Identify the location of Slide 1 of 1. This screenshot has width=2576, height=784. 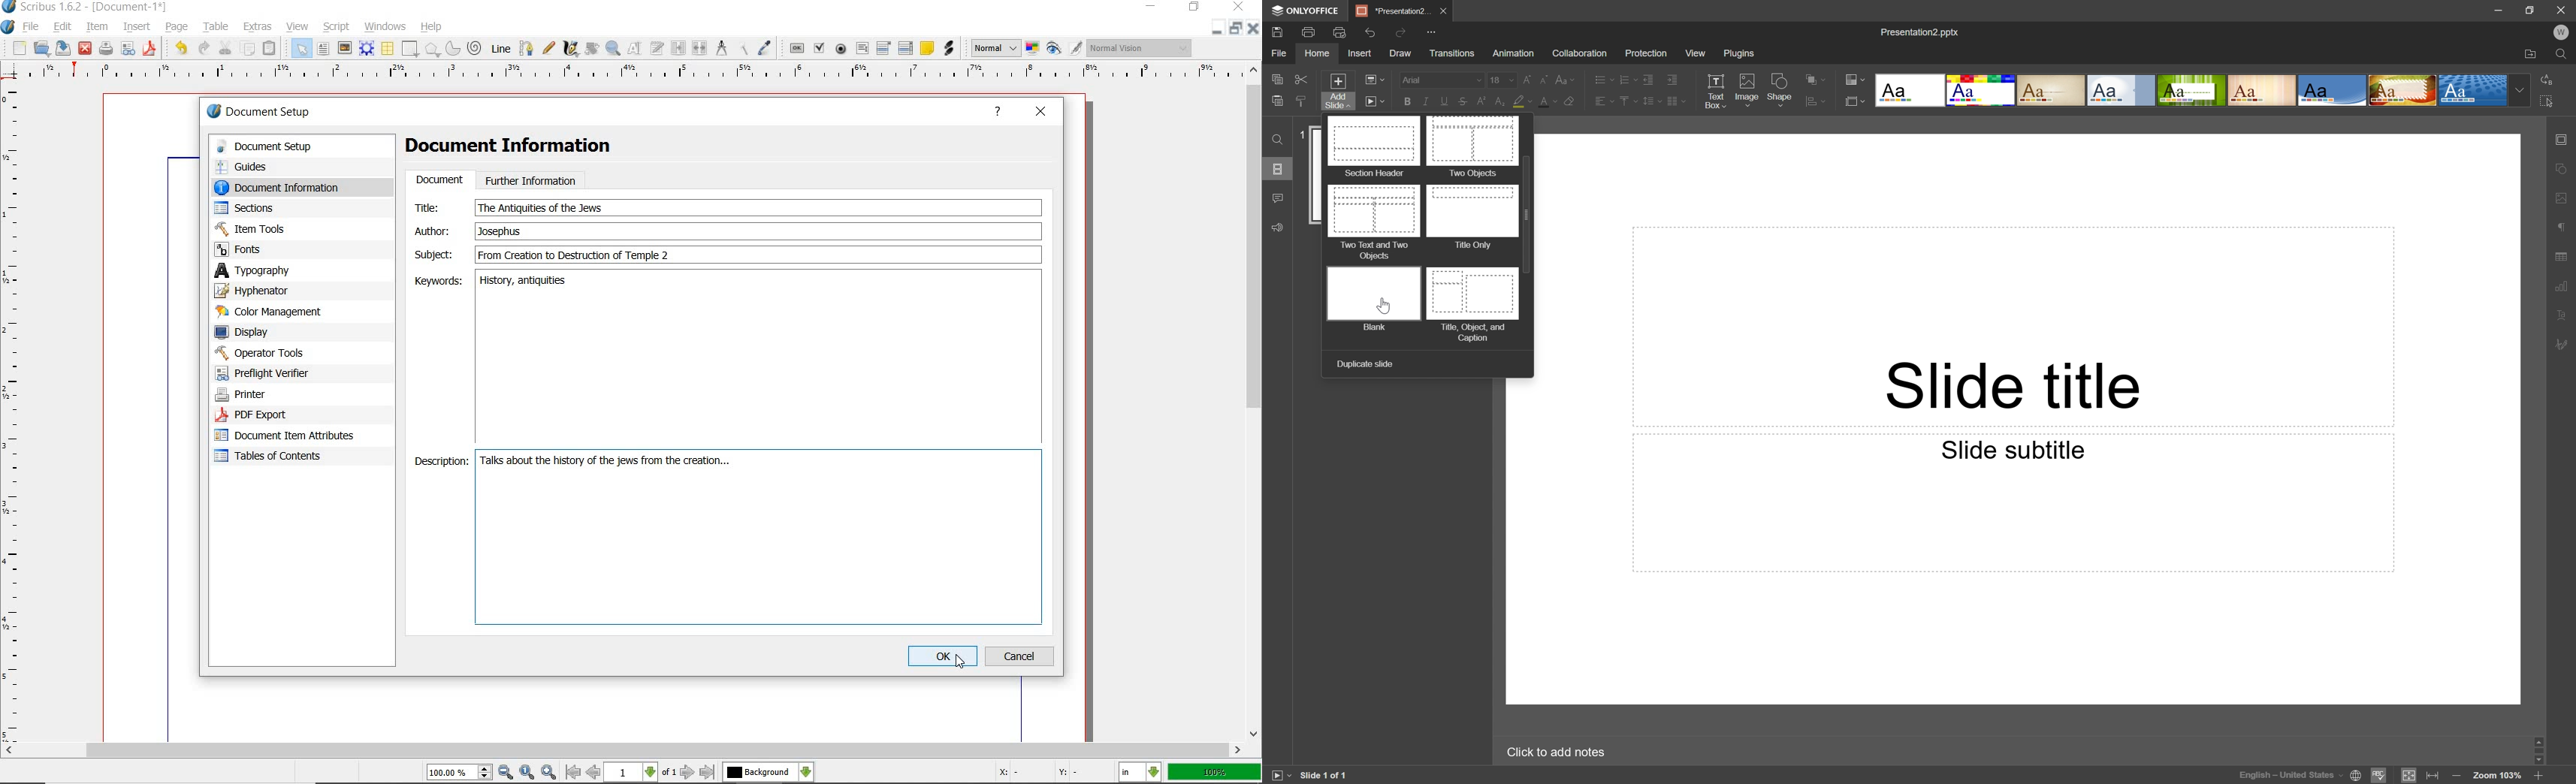
(1325, 773).